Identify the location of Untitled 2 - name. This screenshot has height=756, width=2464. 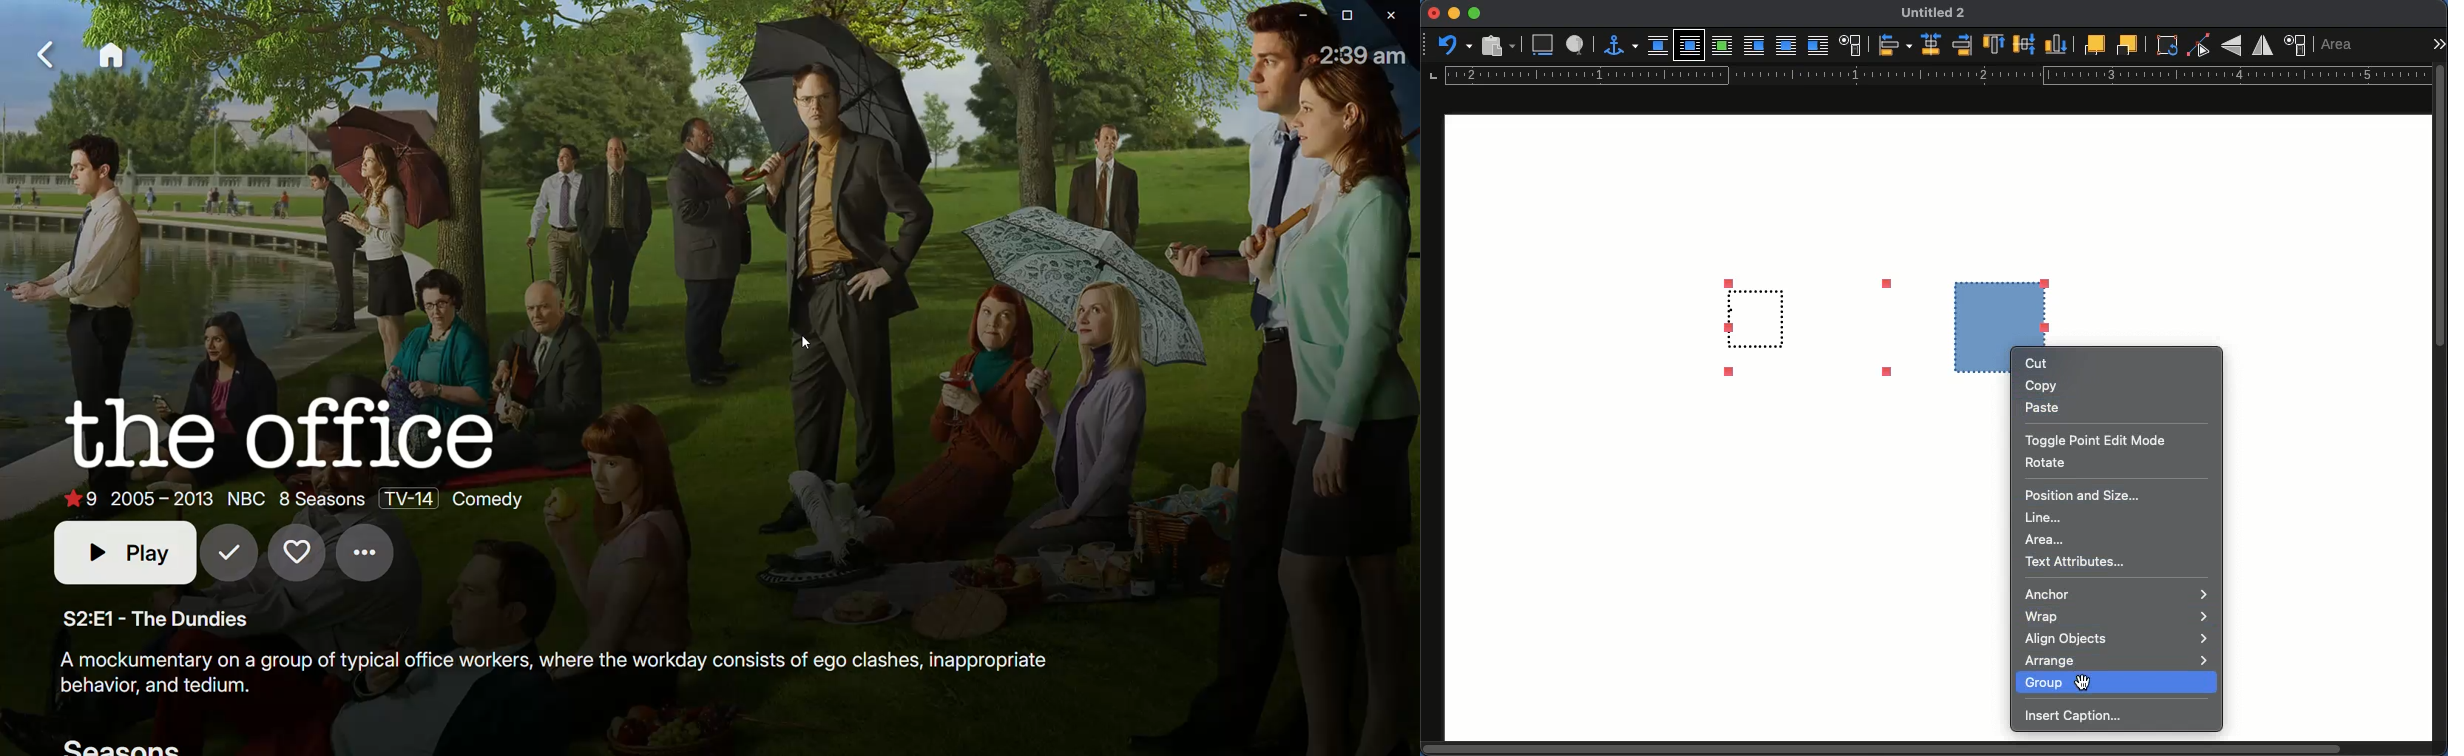
(1935, 11).